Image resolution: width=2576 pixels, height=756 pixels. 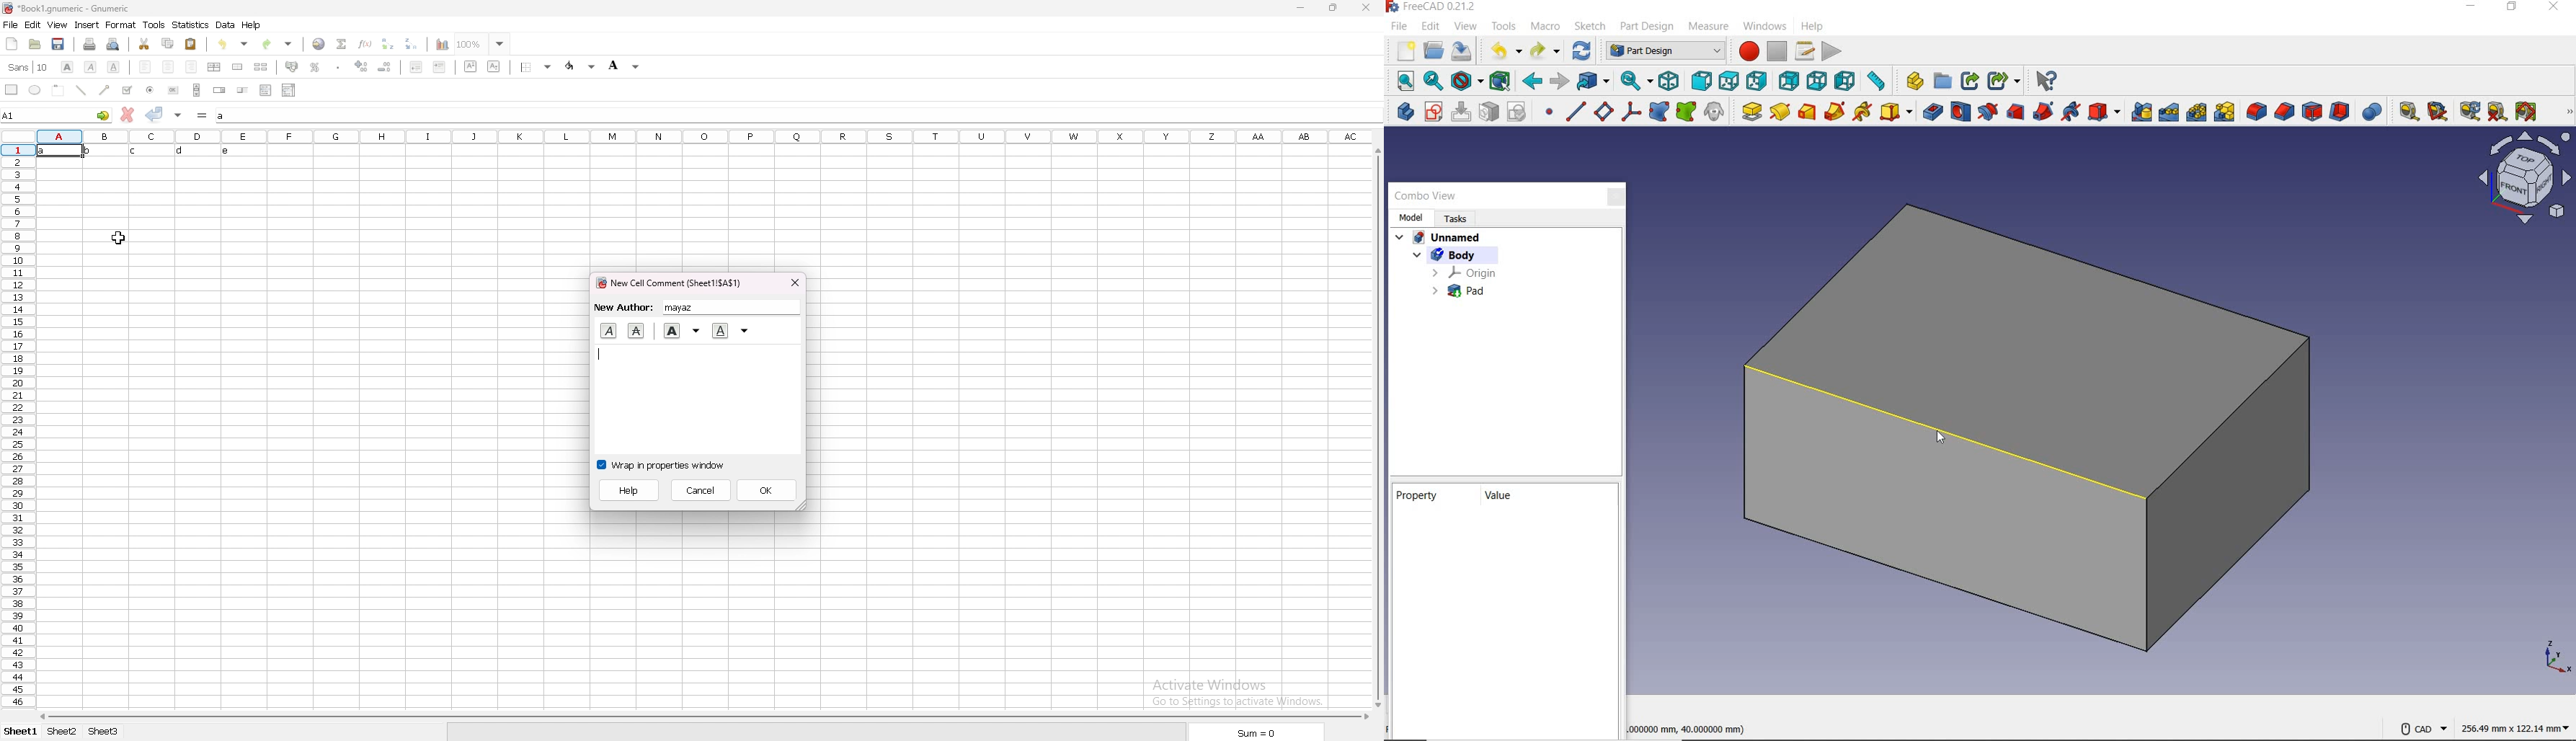 What do you see at coordinates (215, 68) in the screenshot?
I see `centre horizontally` at bounding box center [215, 68].